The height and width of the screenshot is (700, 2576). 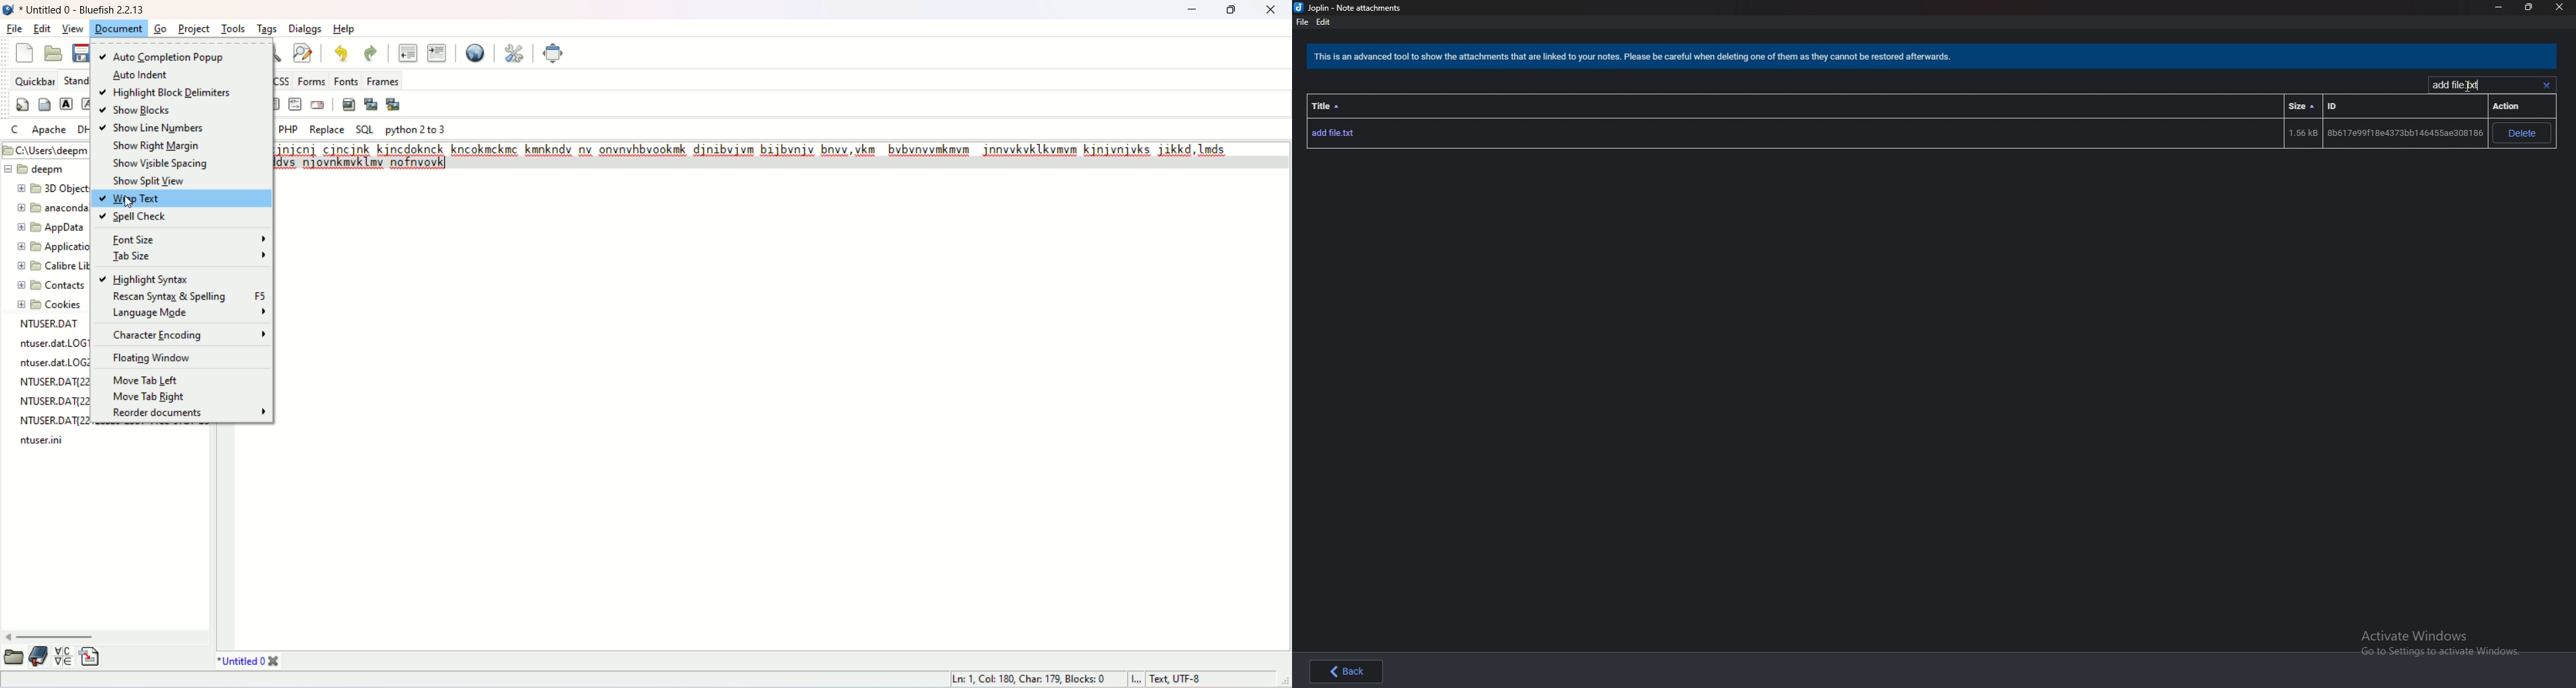 What do you see at coordinates (23, 52) in the screenshot?
I see `new` at bounding box center [23, 52].